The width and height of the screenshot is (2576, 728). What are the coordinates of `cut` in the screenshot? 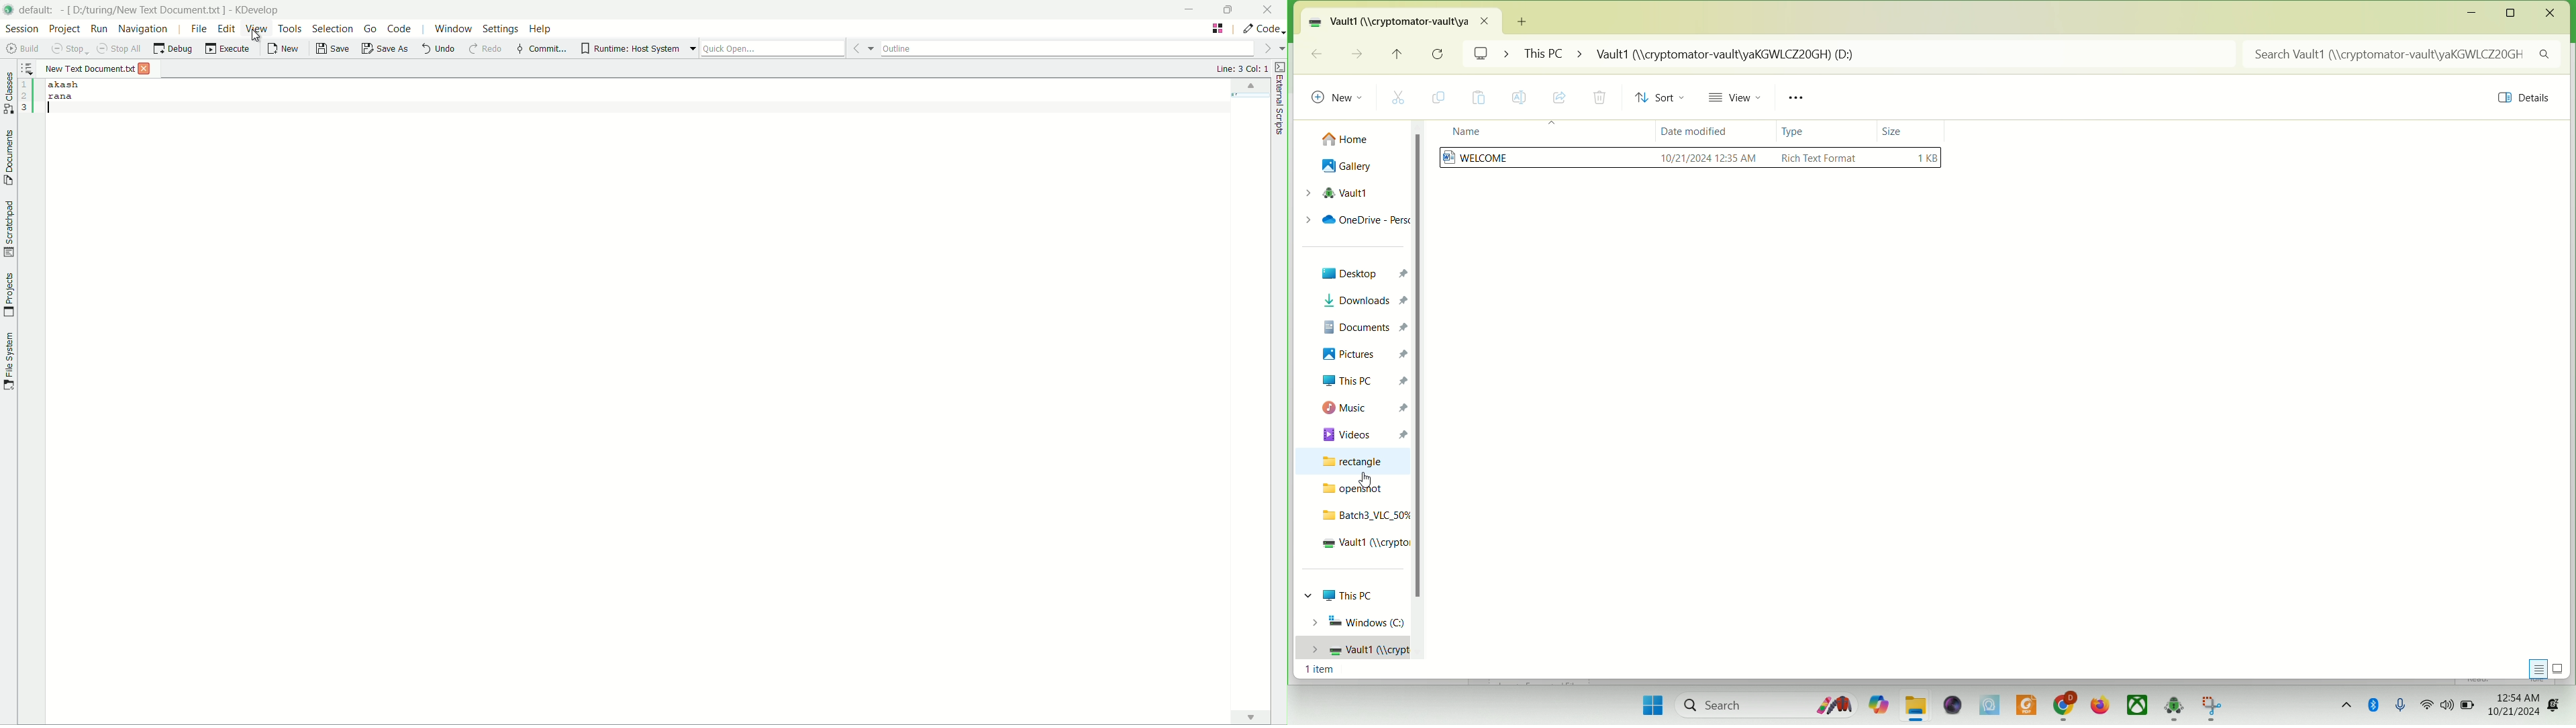 It's located at (1403, 97).